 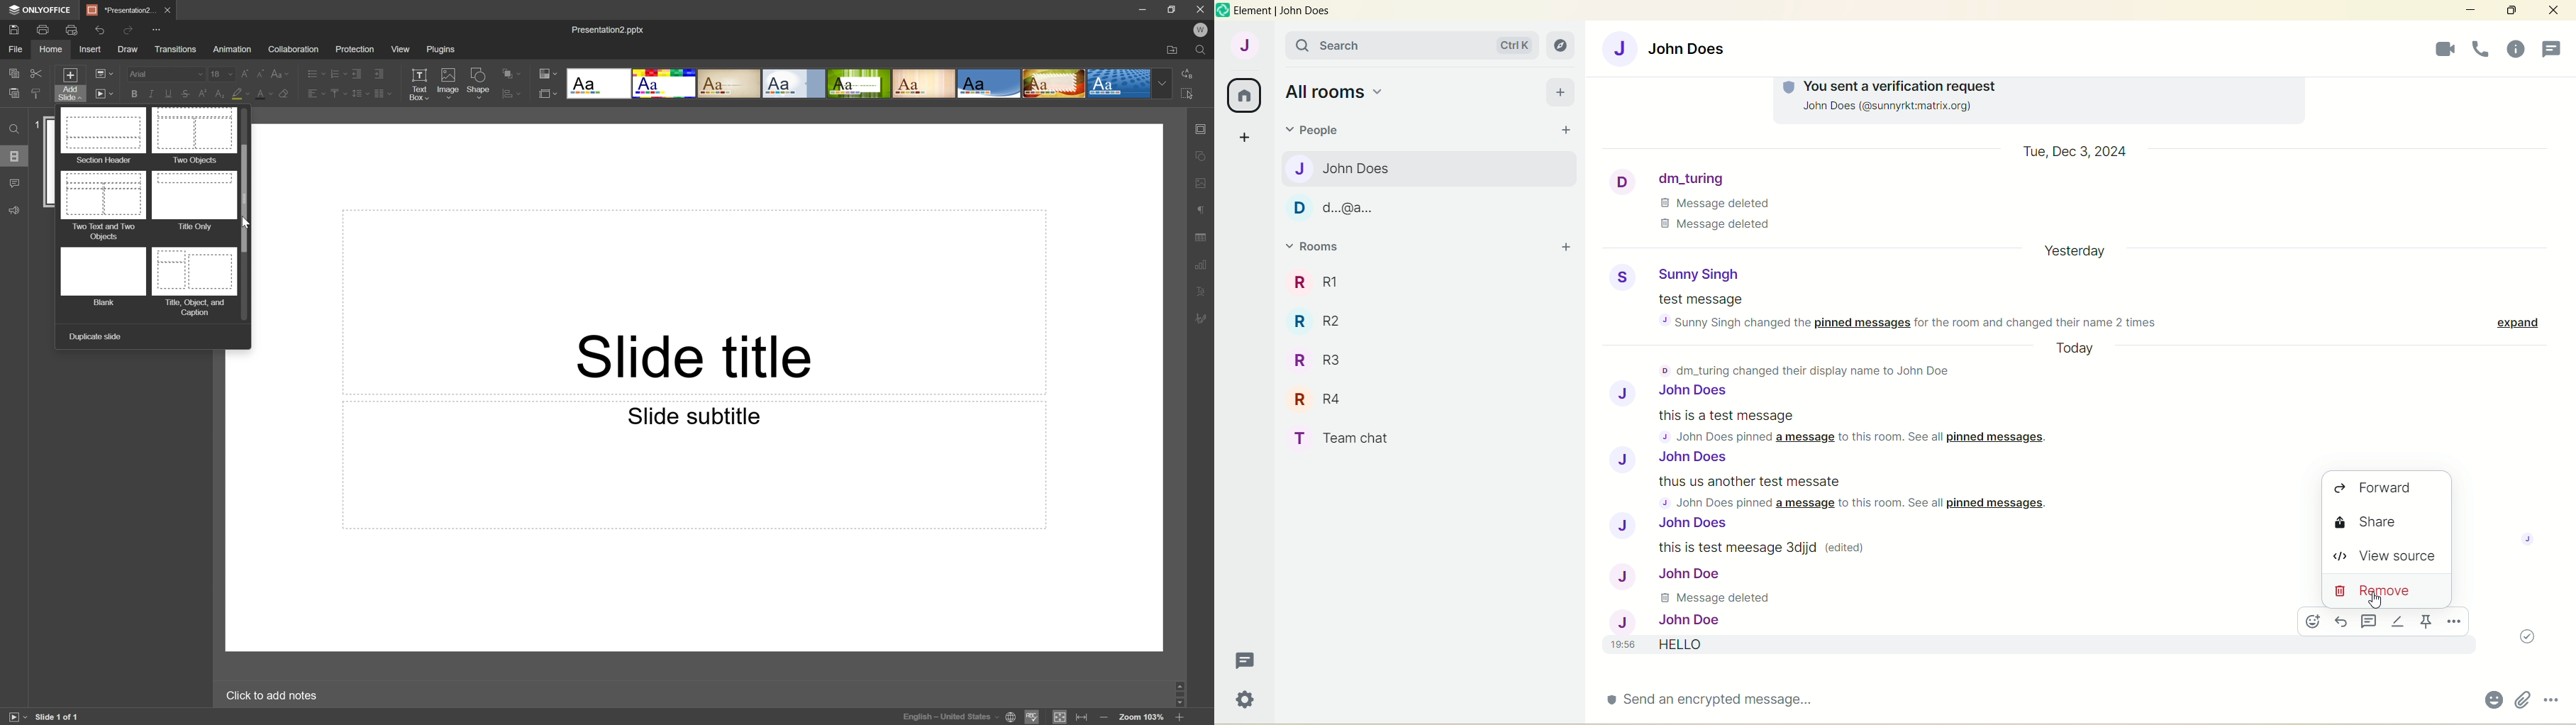 What do you see at coordinates (220, 72) in the screenshot?
I see `18` at bounding box center [220, 72].